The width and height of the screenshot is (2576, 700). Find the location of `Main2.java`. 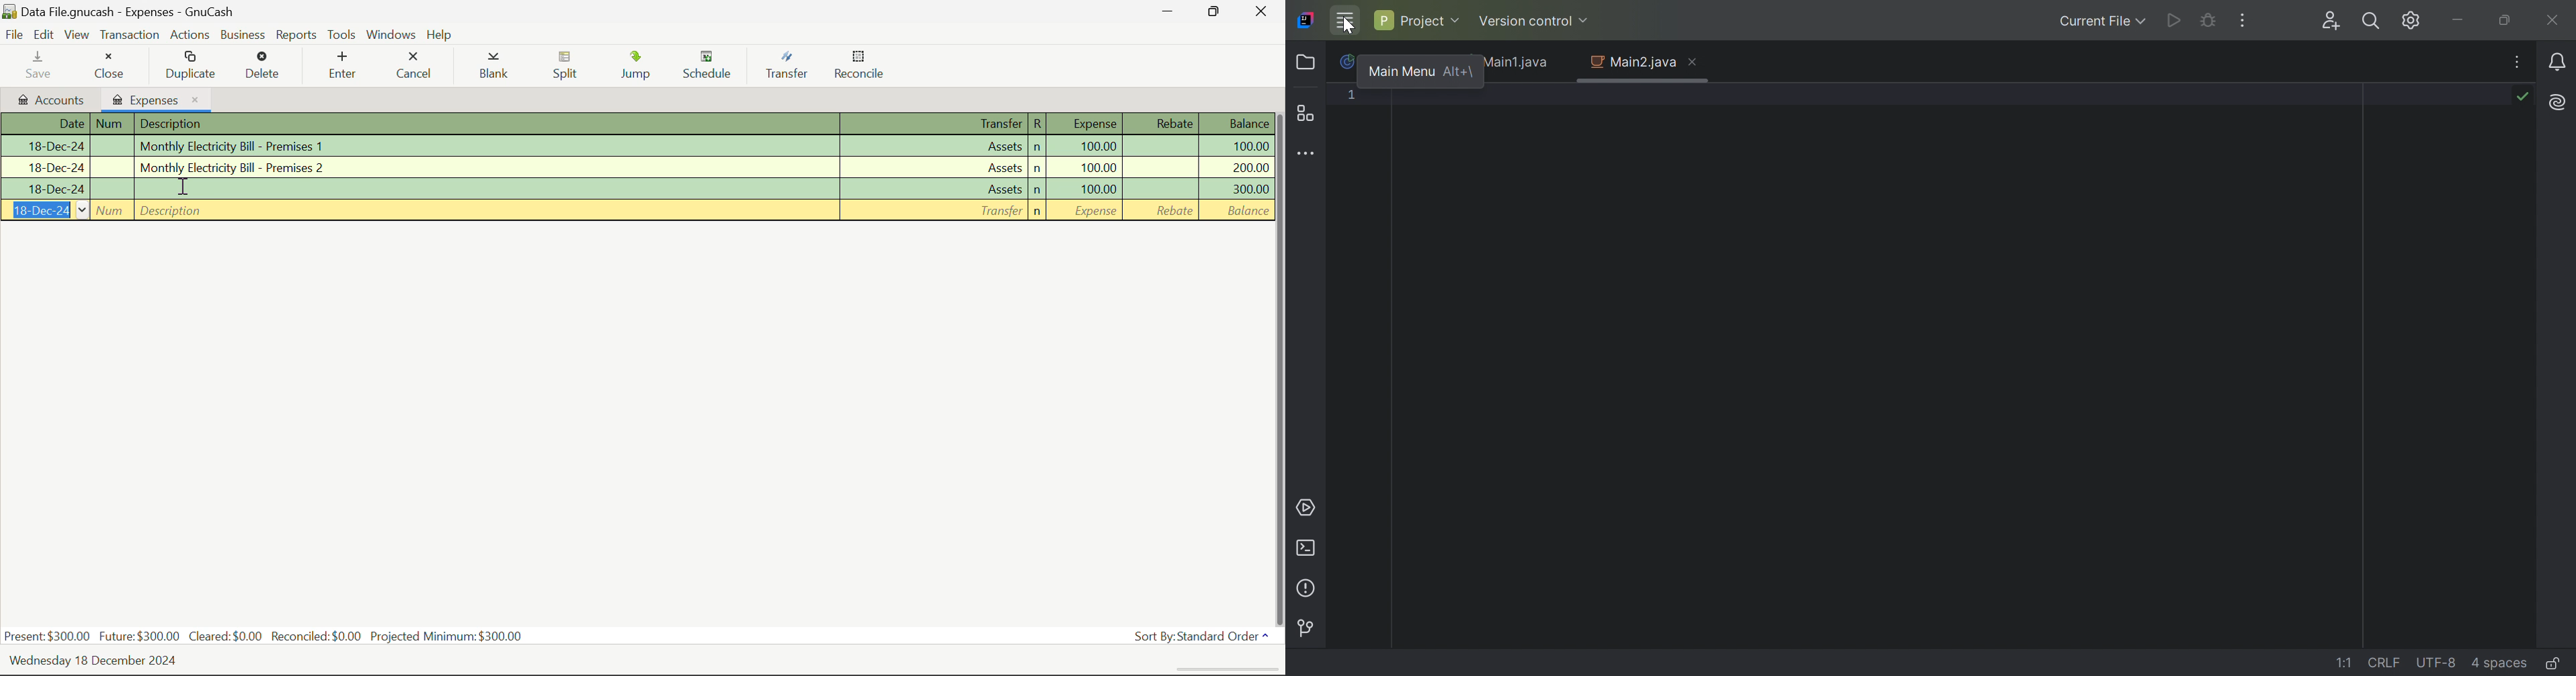

Main2.java is located at coordinates (1632, 62).